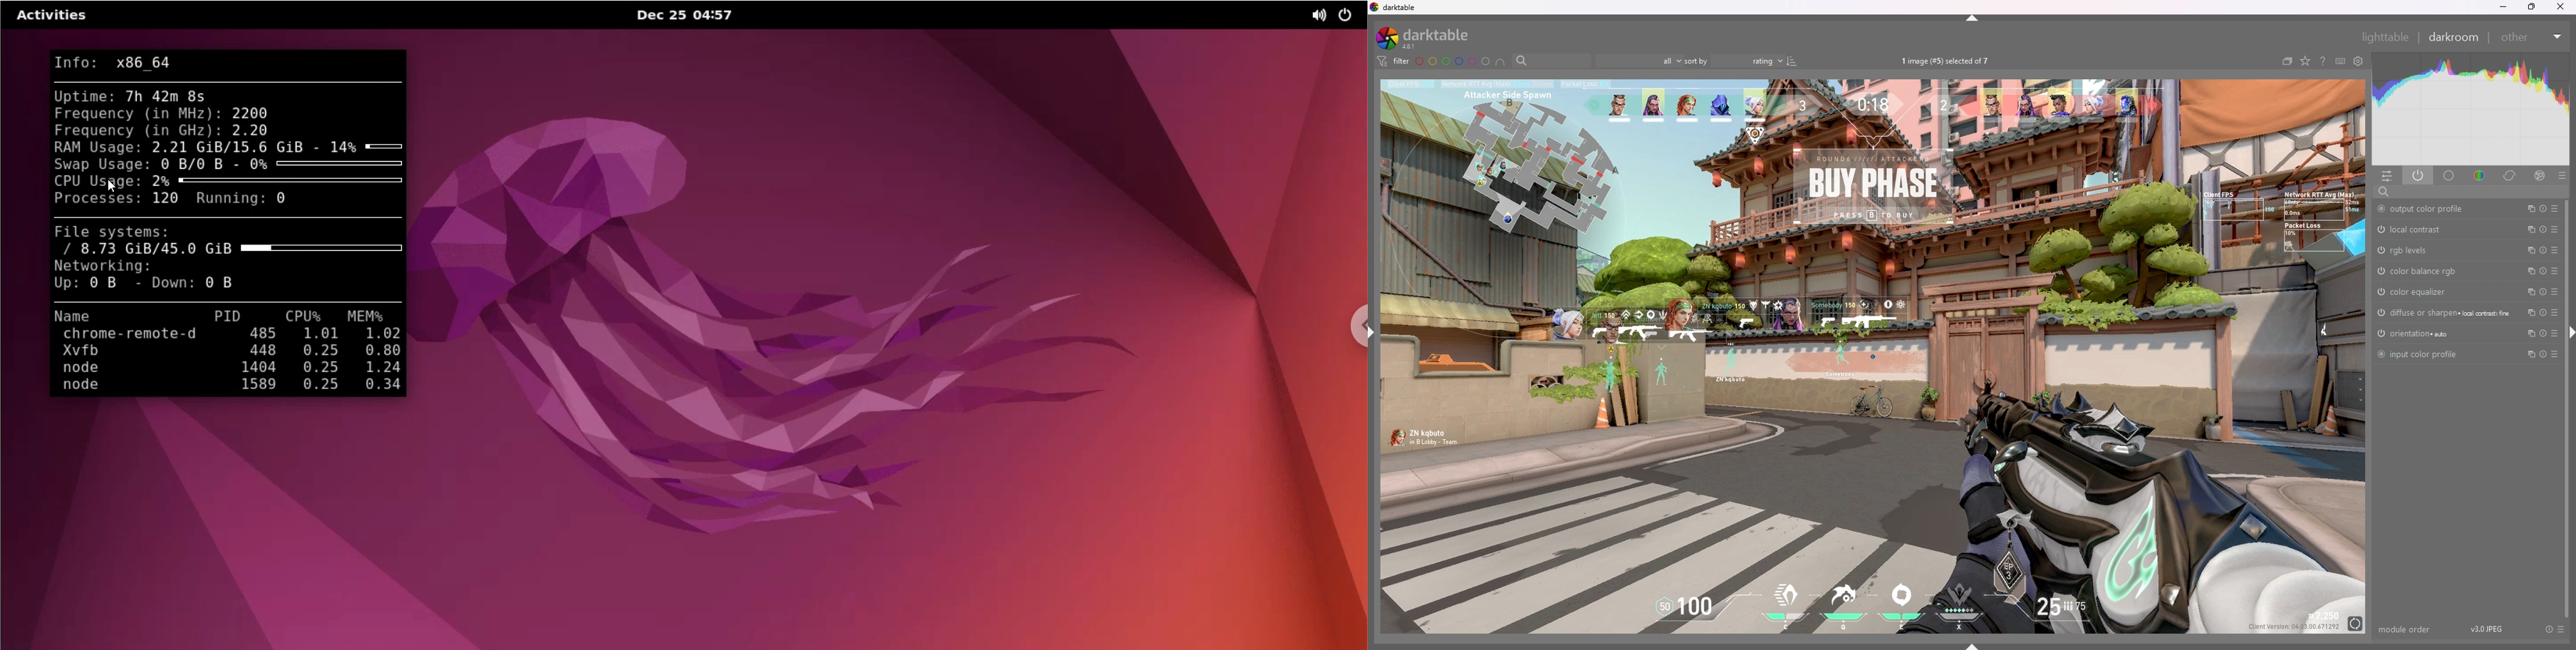  I want to click on output color profile, so click(2425, 208).